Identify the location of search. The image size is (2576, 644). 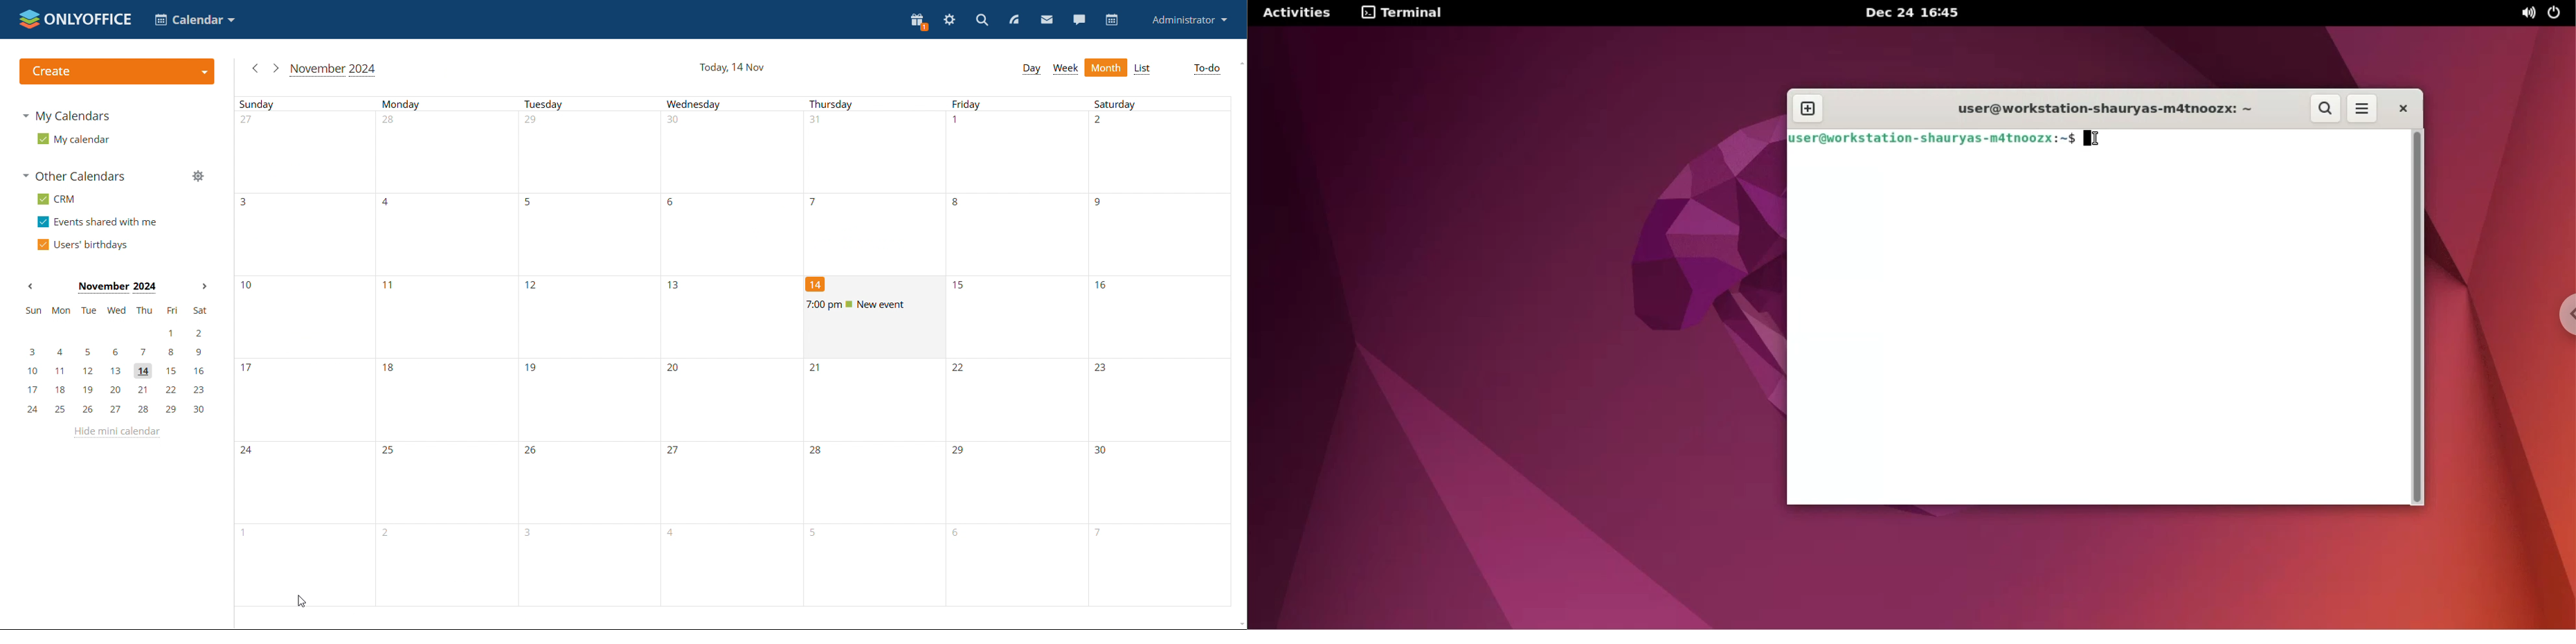
(981, 20).